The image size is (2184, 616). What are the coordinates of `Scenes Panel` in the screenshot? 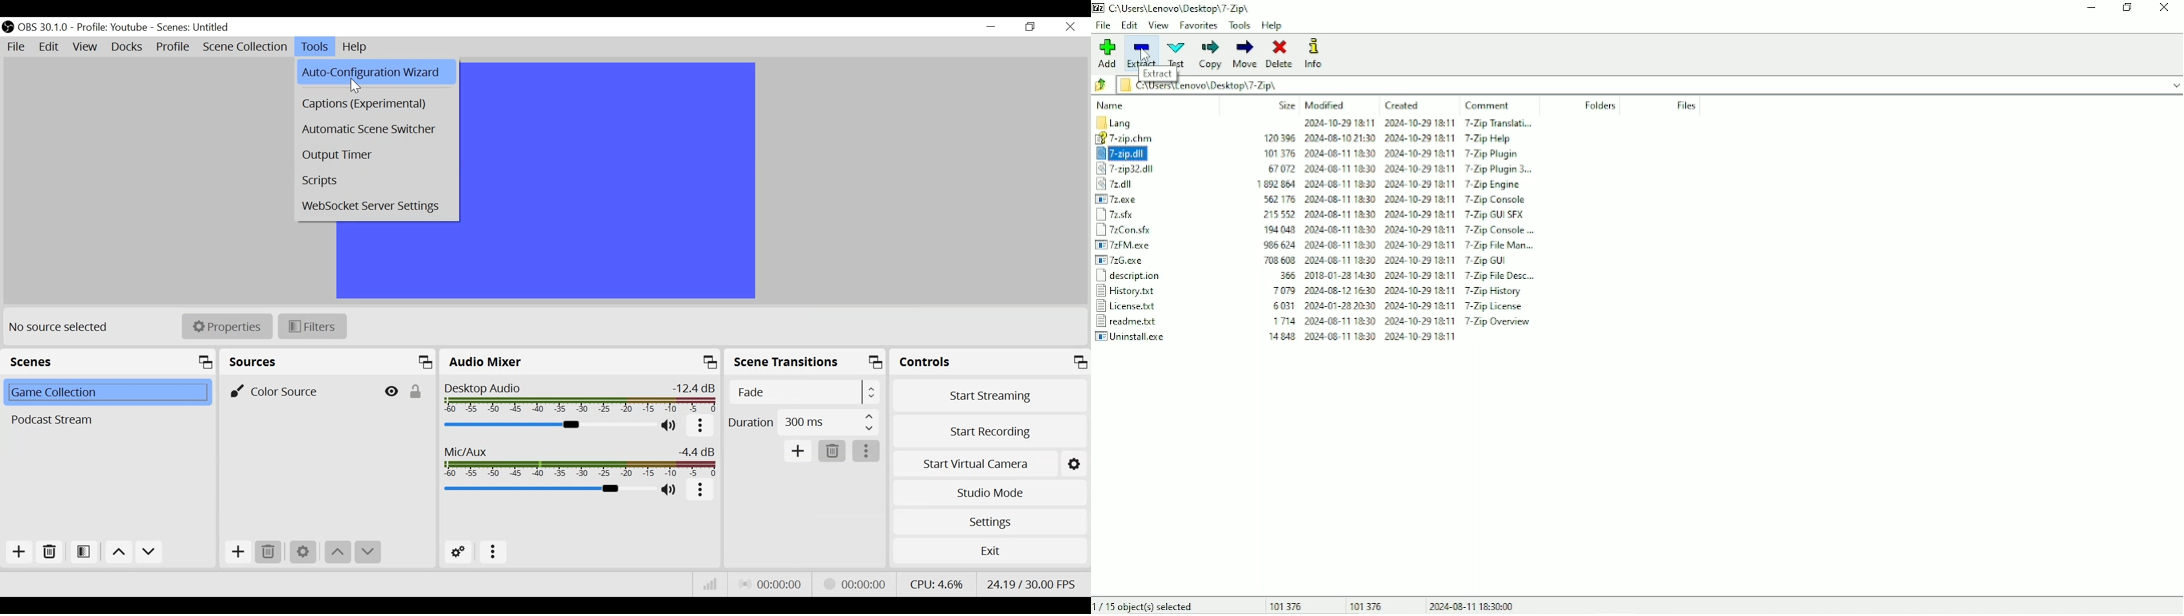 It's located at (109, 361).